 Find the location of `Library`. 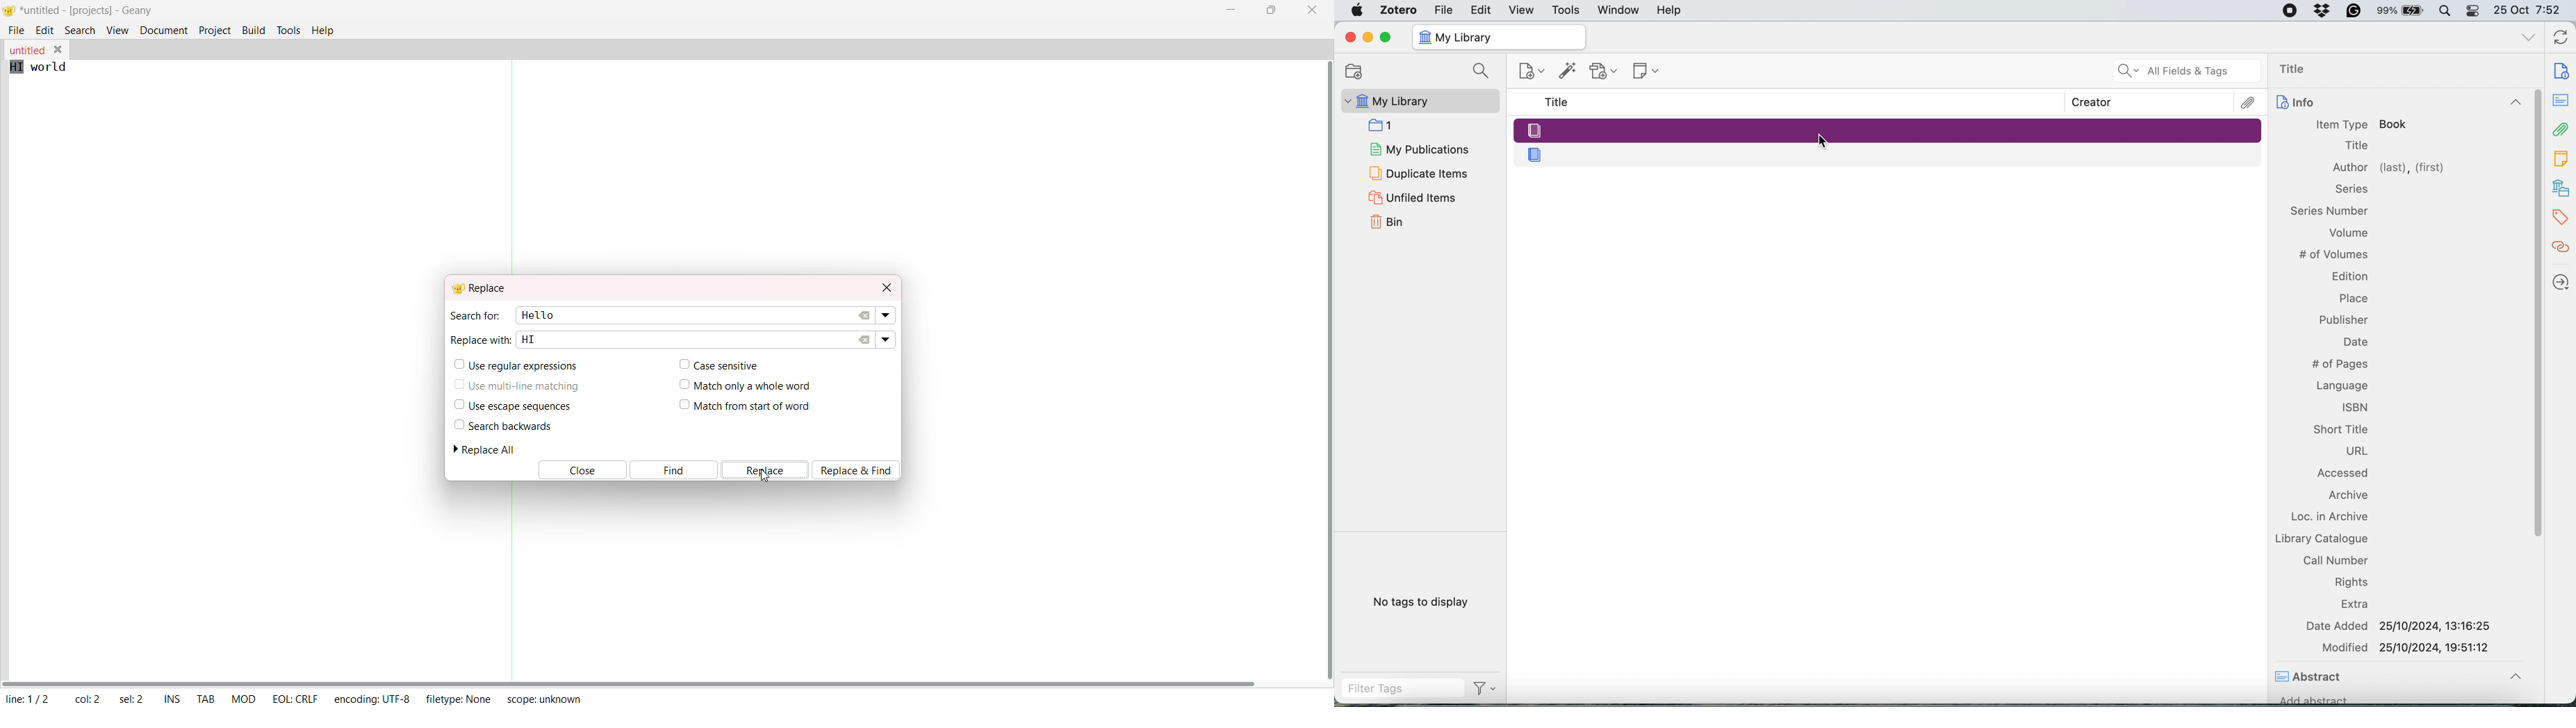

Library is located at coordinates (2563, 188).